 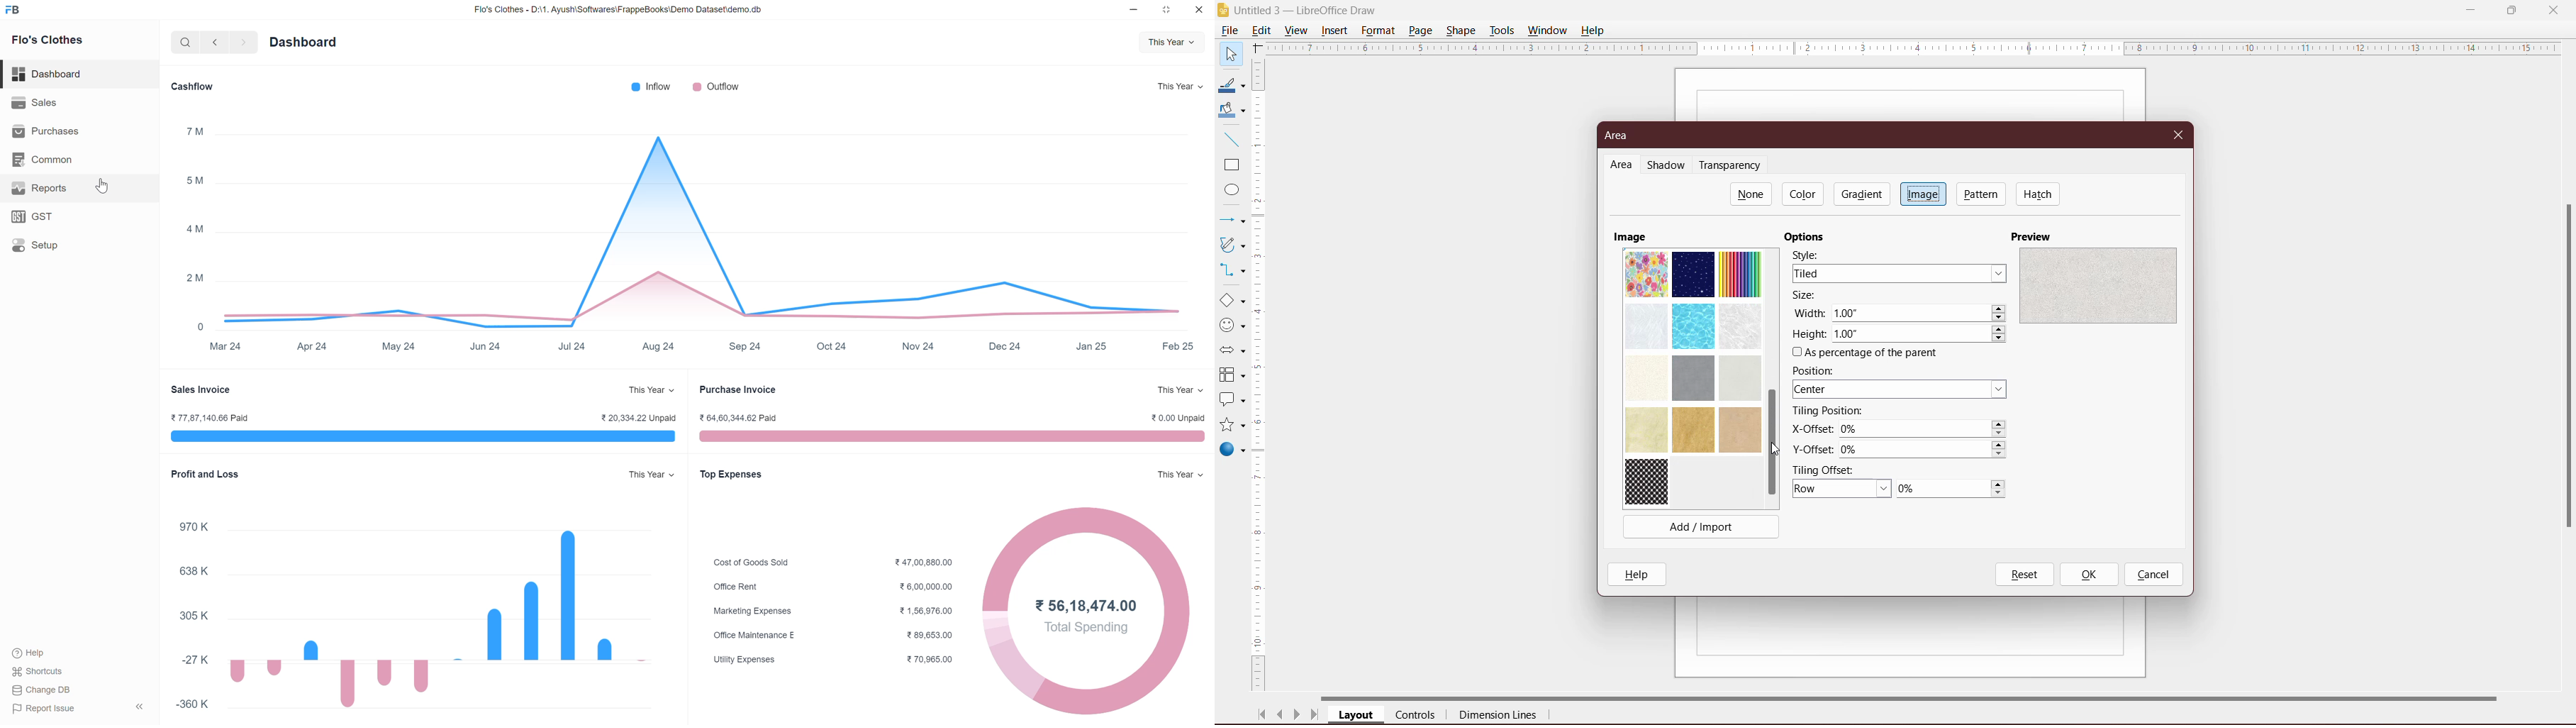 What do you see at coordinates (1927, 450) in the screenshot?
I see `Set the Y-Offset` at bounding box center [1927, 450].